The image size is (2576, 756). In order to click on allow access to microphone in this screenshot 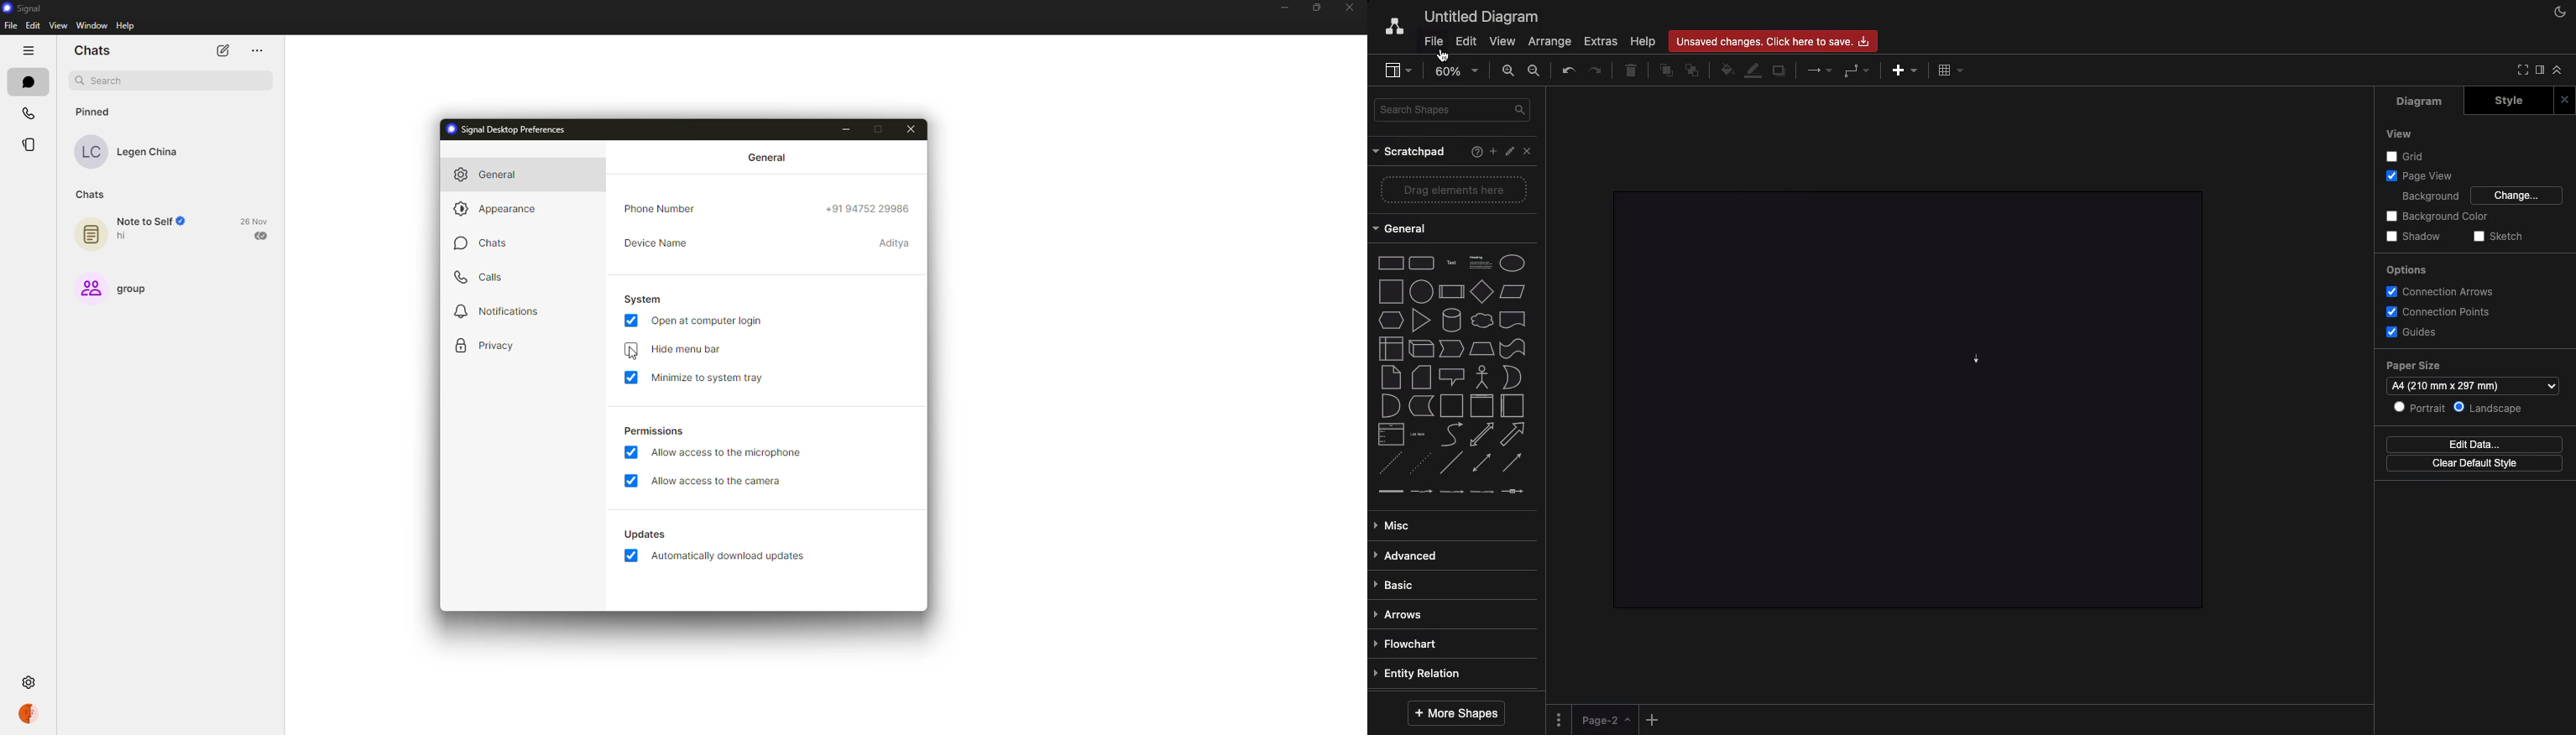, I will do `click(727, 452)`.